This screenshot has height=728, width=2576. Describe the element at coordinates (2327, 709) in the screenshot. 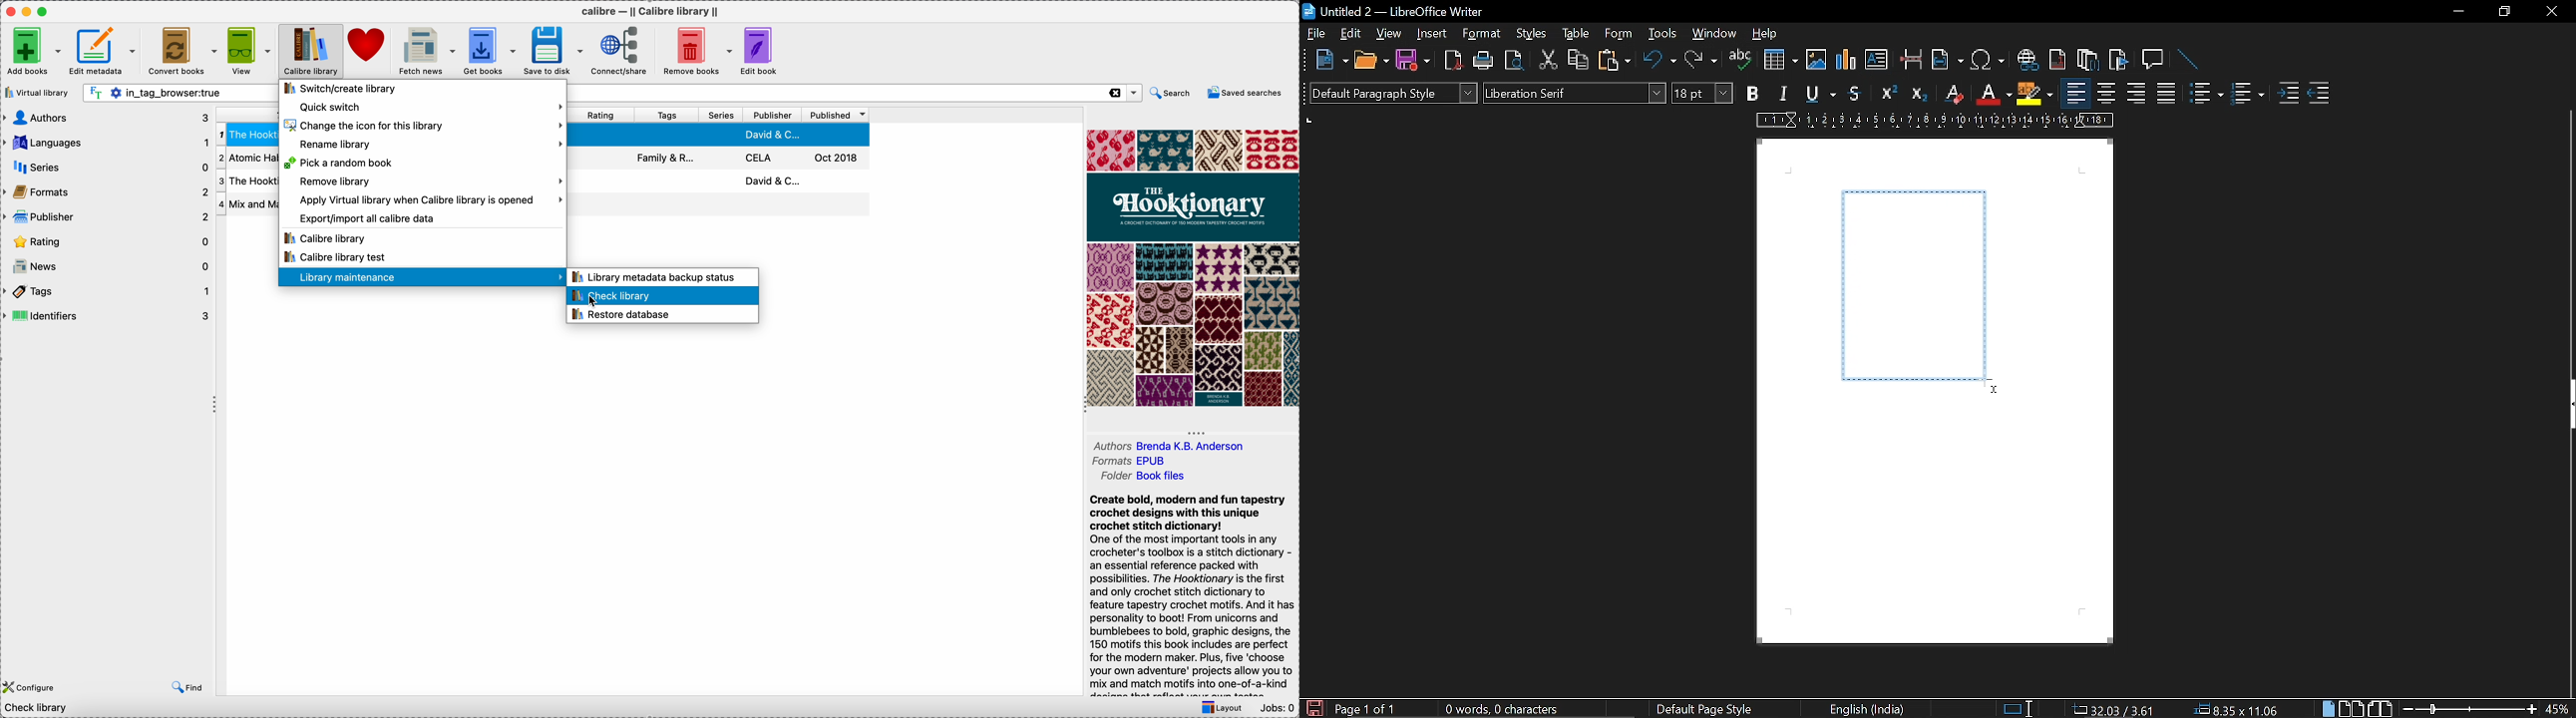

I see `single page view` at that location.